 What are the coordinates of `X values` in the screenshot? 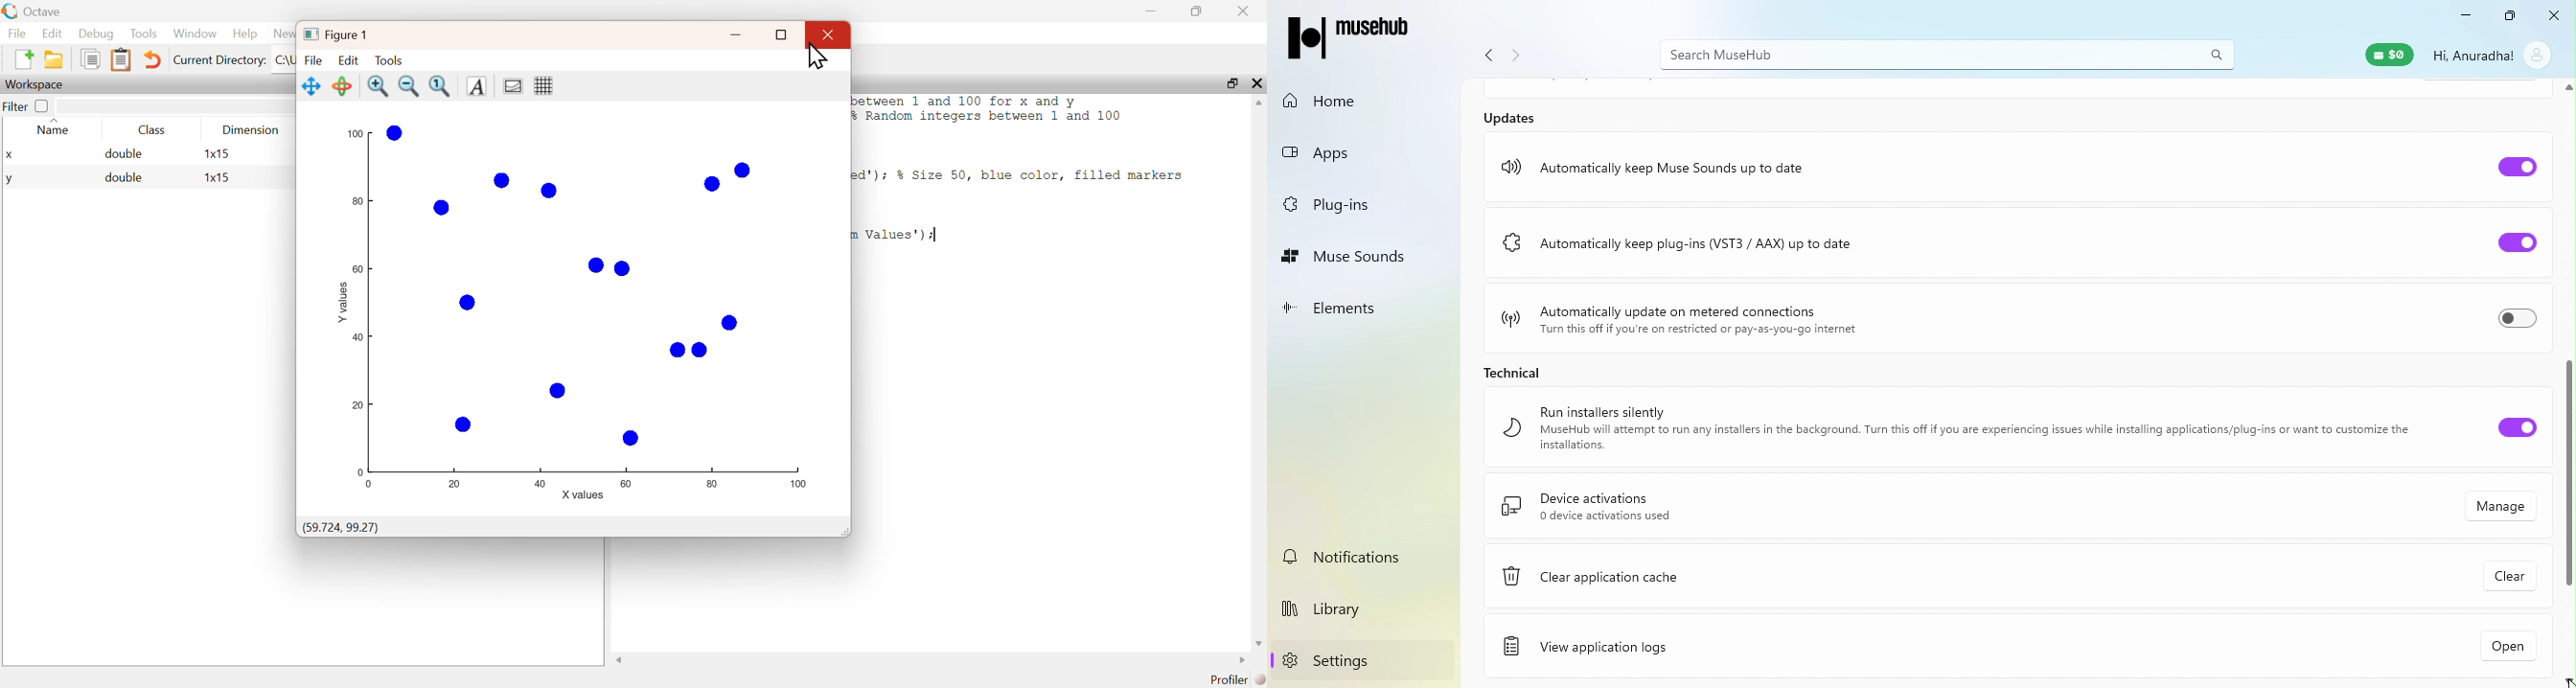 It's located at (585, 495).